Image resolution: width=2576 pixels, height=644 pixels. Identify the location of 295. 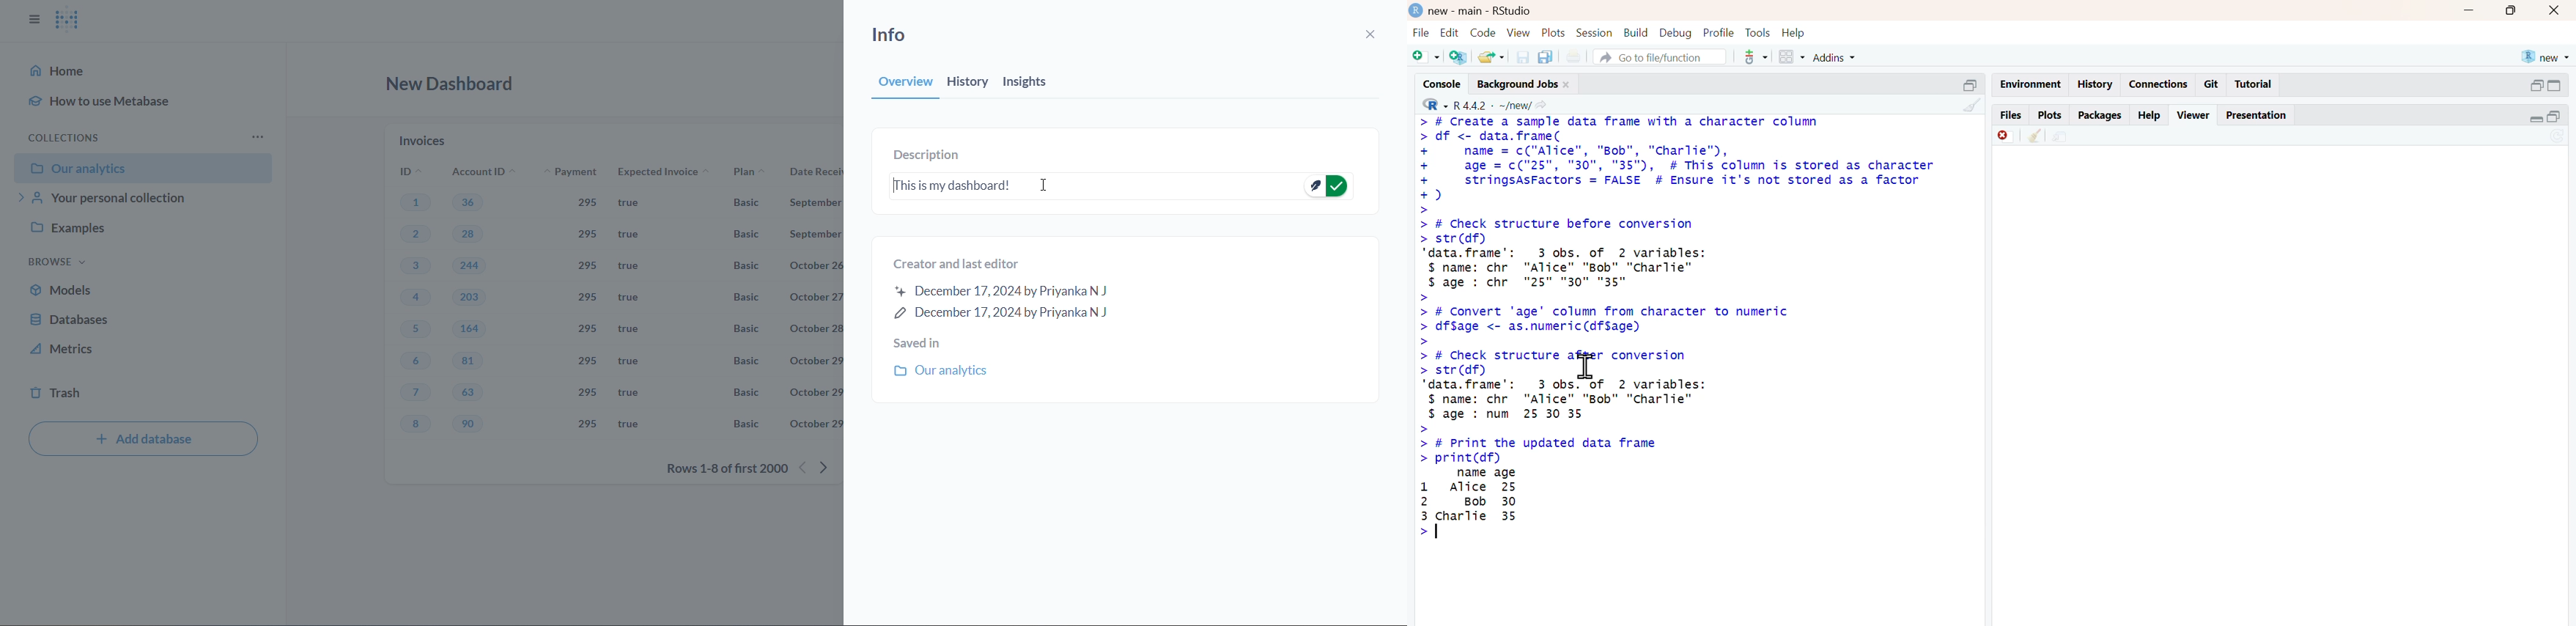
(590, 235).